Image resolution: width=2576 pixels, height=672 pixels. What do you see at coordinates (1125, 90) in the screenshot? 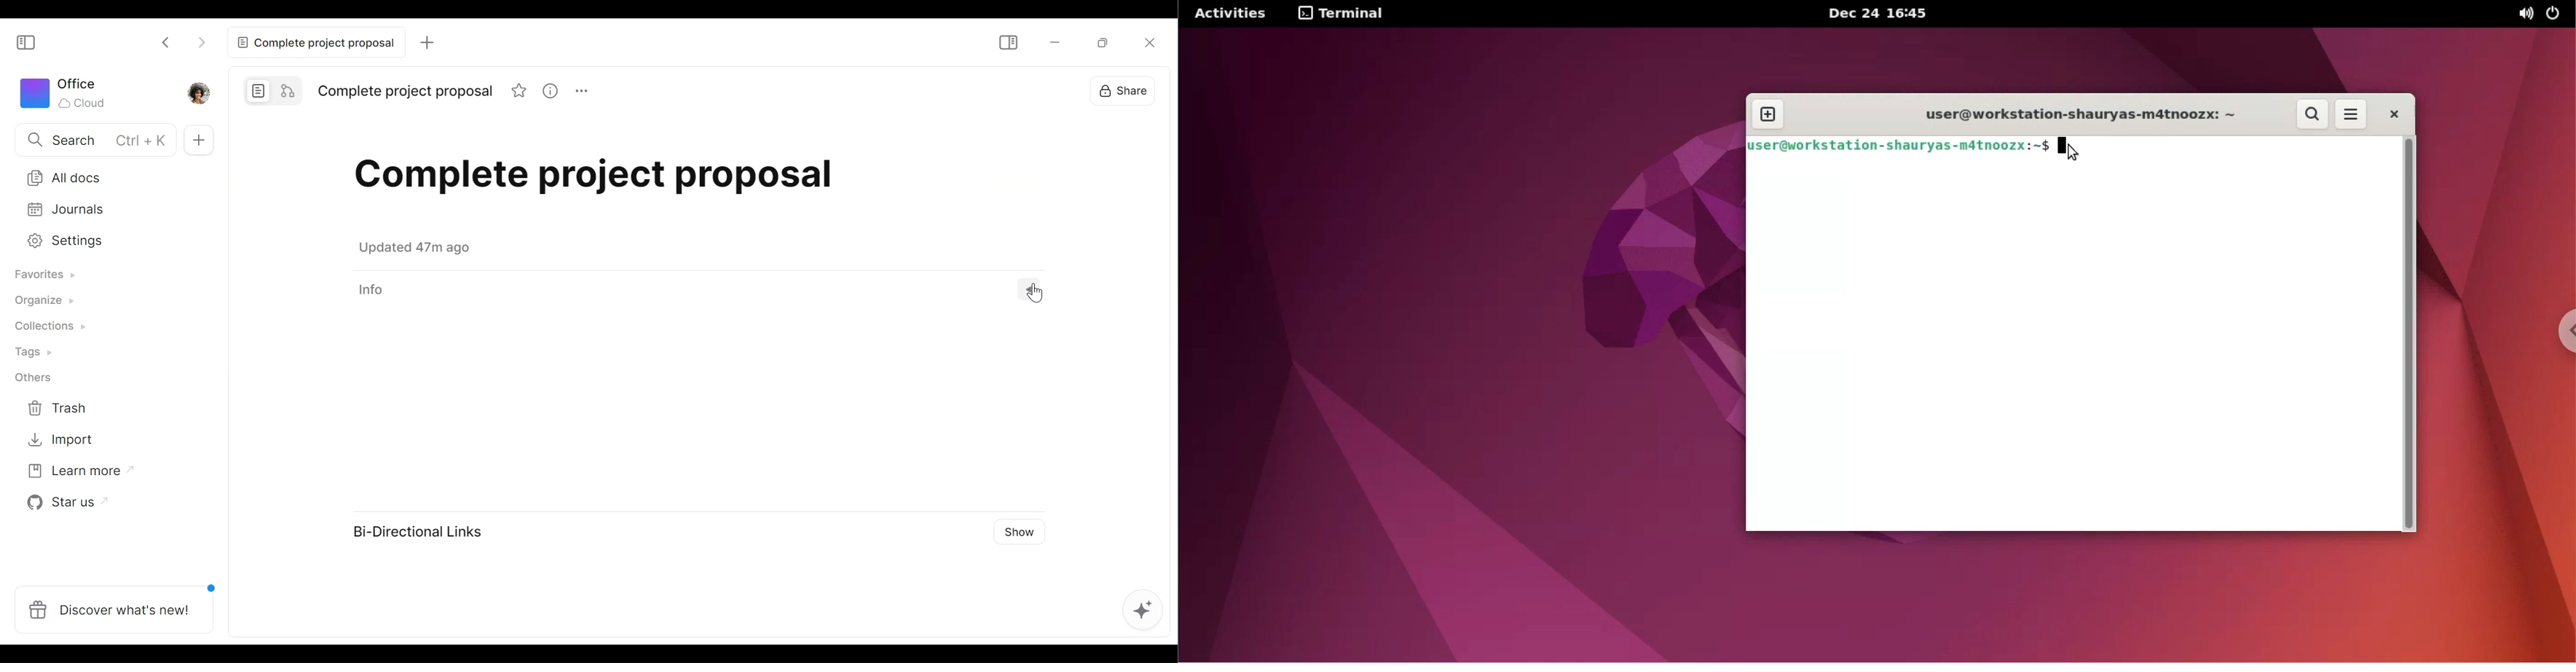
I see `Share` at bounding box center [1125, 90].